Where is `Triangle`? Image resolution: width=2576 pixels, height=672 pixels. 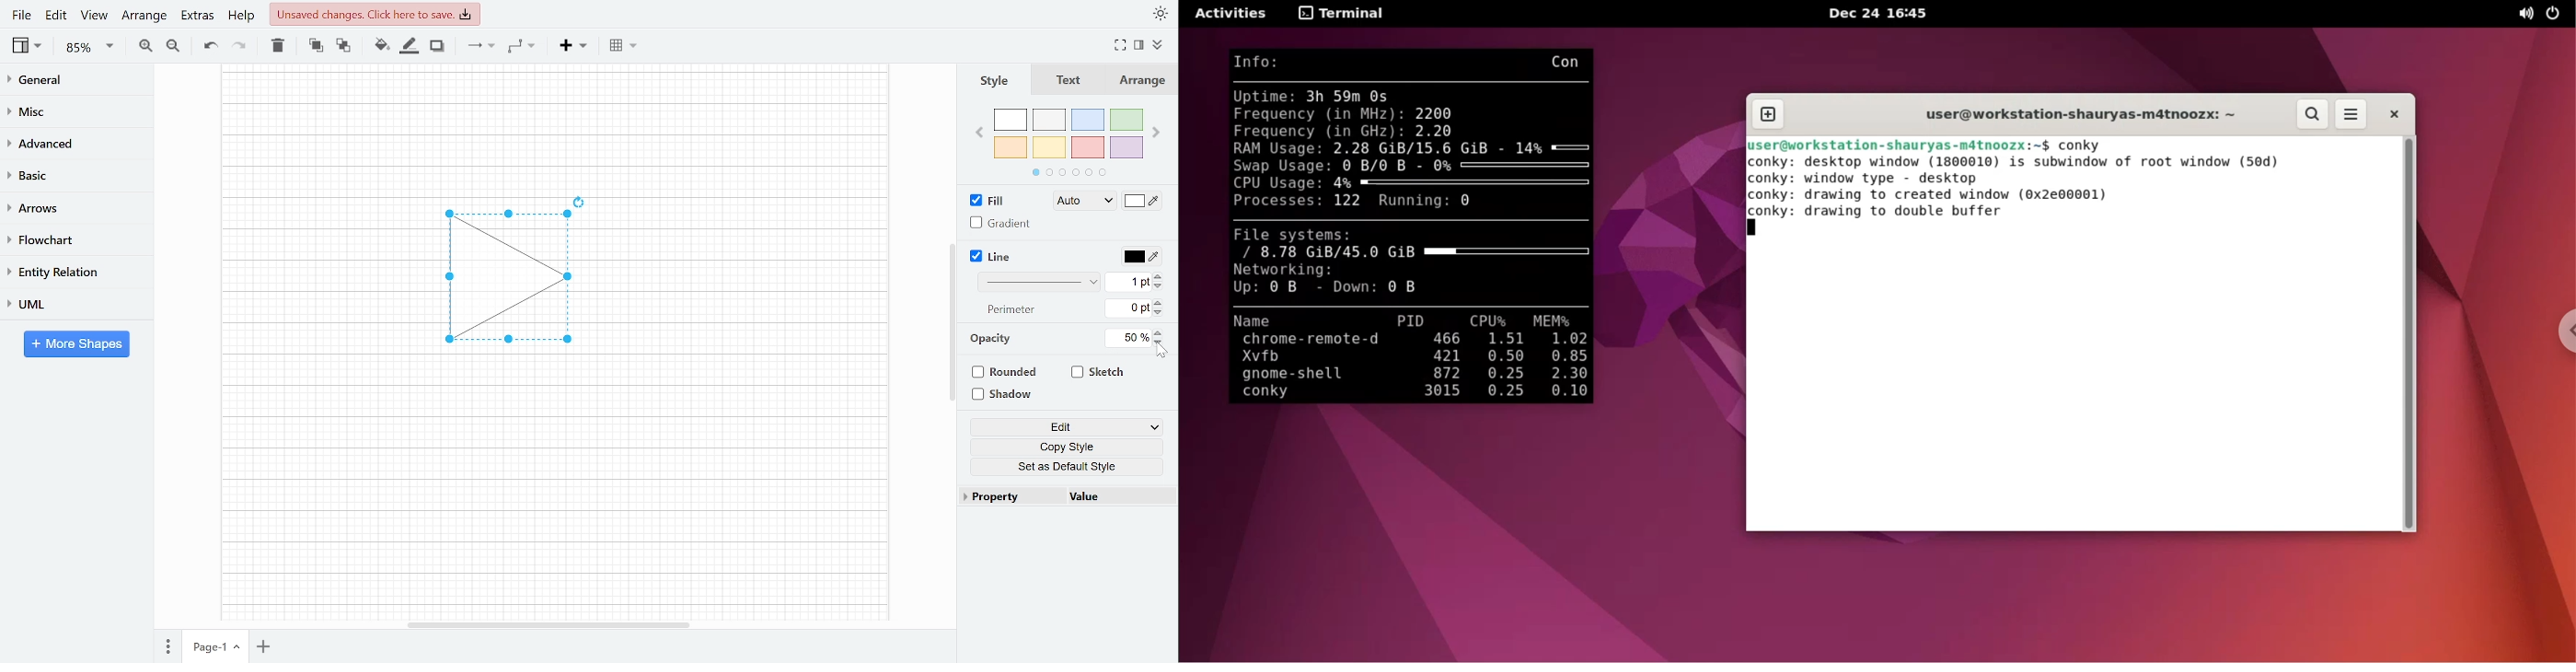
Triangle is located at coordinates (518, 283).